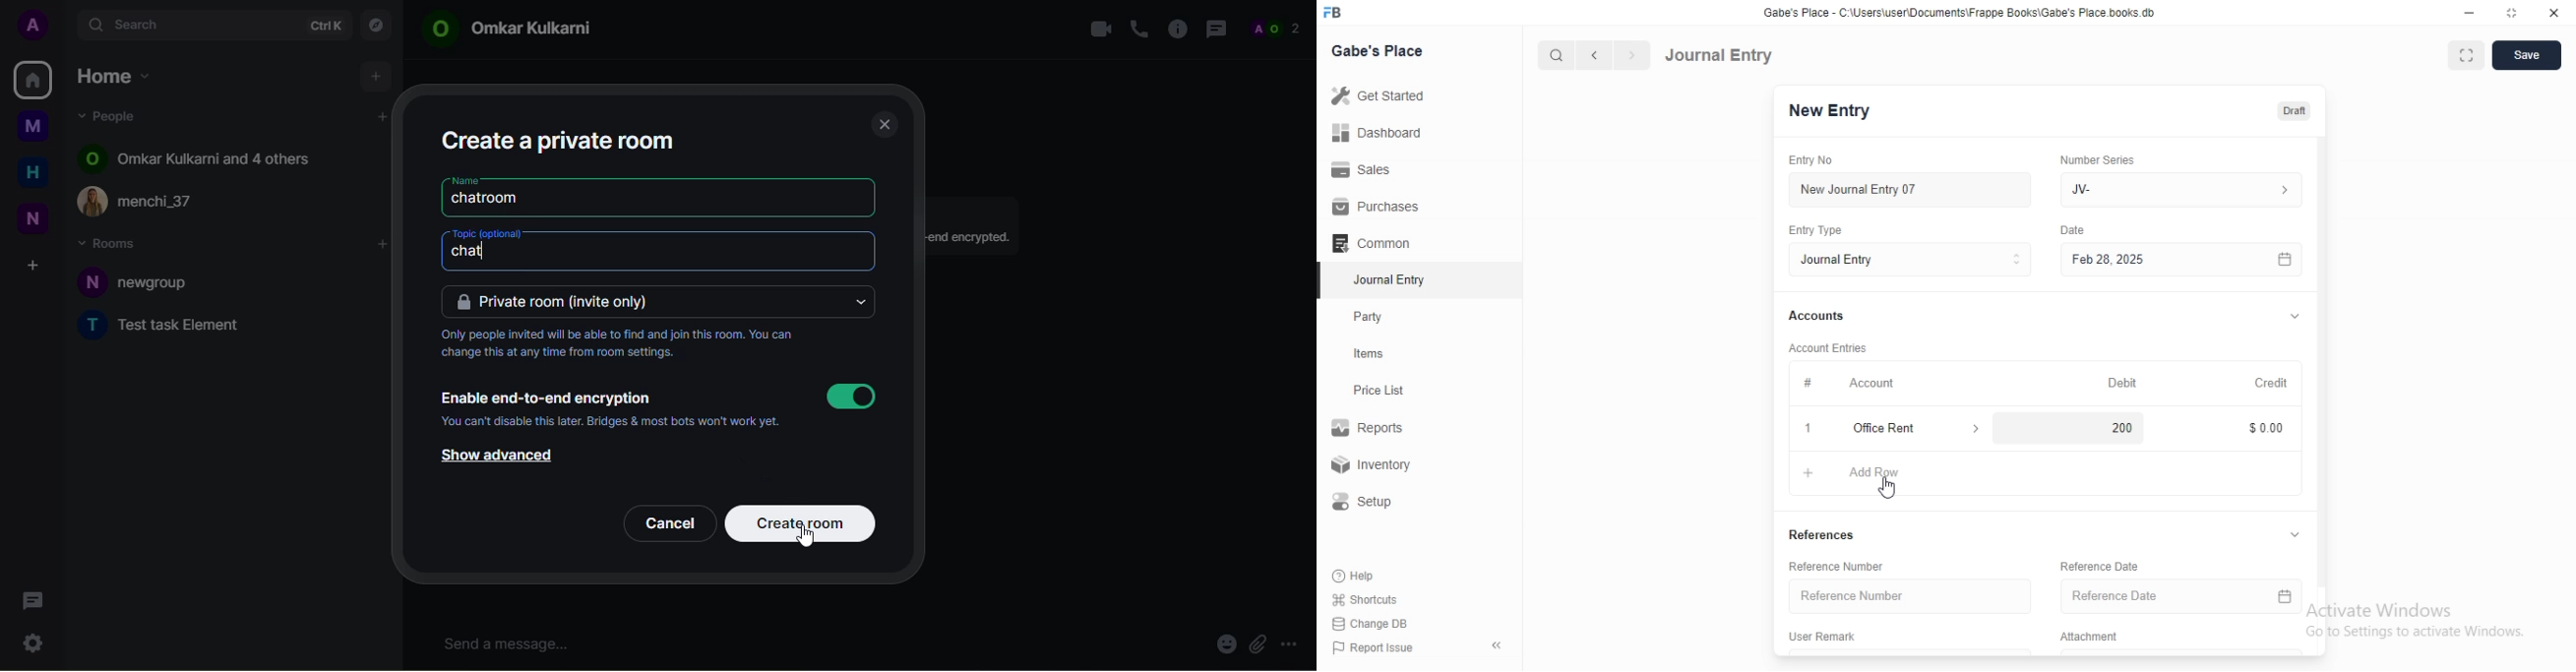 Image resolution: width=2576 pixels, height=672 pixels. I want to click on send message, so click(512, 644).